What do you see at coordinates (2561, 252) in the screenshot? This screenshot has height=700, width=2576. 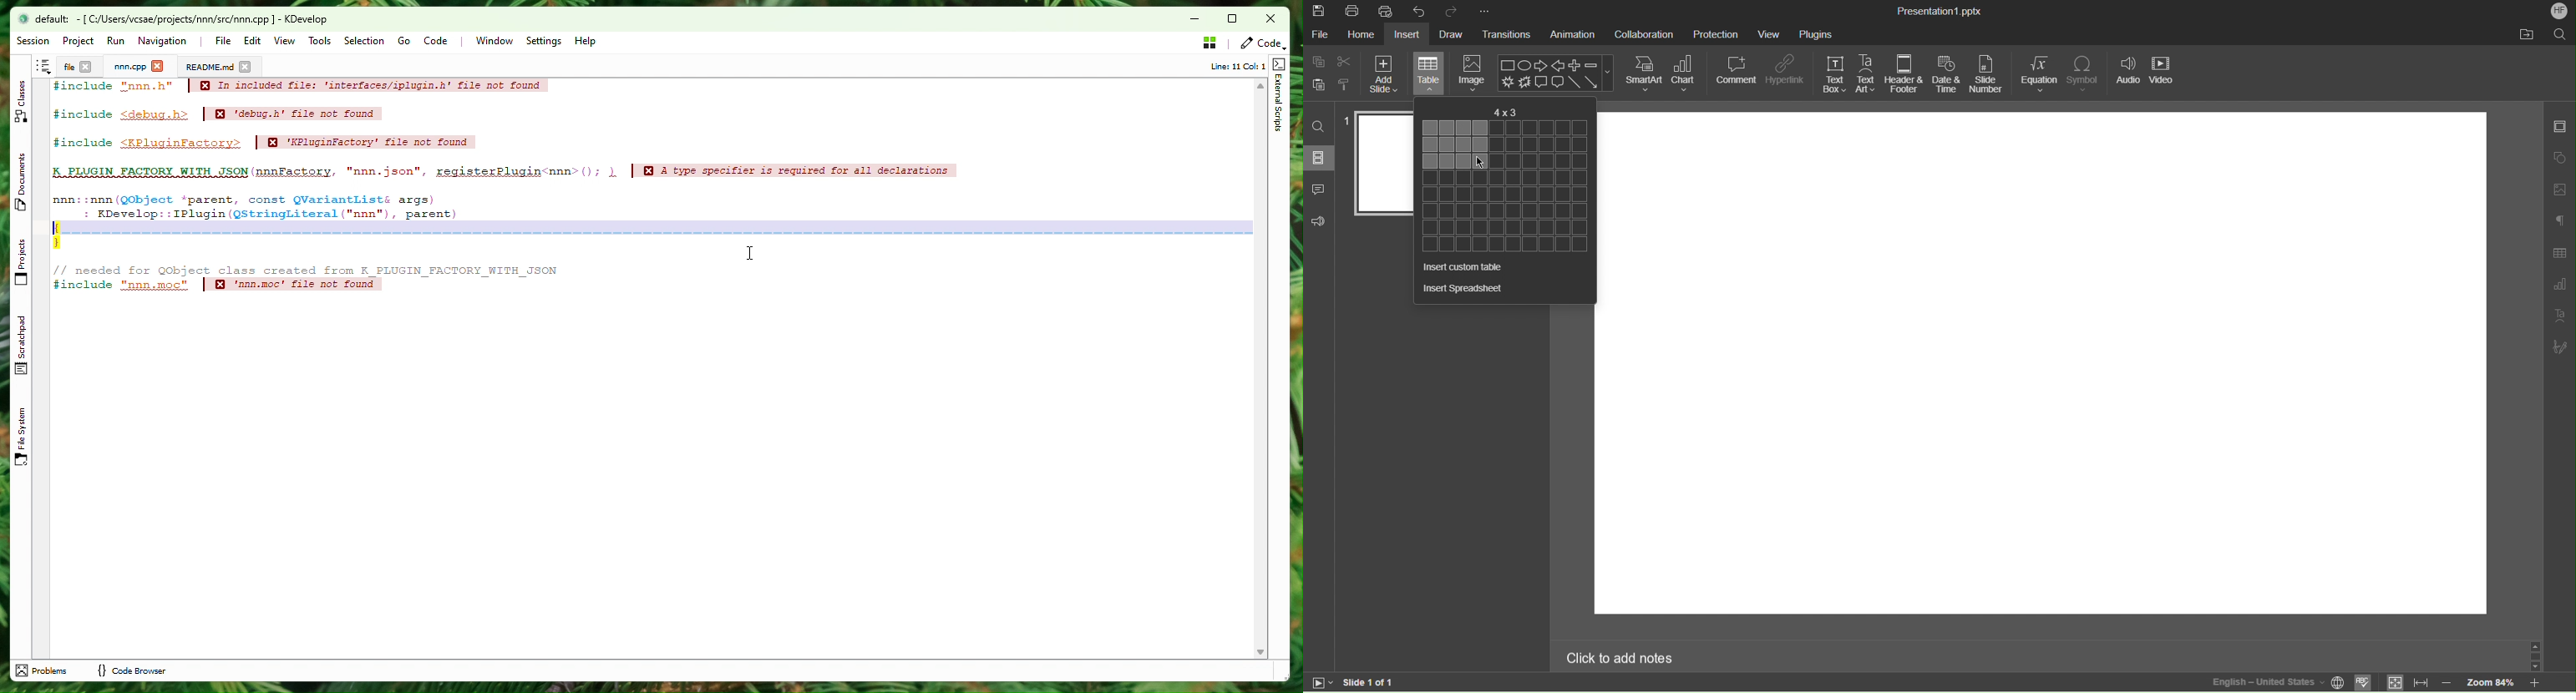 I see `Table Settings` at bounding box center [2561, 252].